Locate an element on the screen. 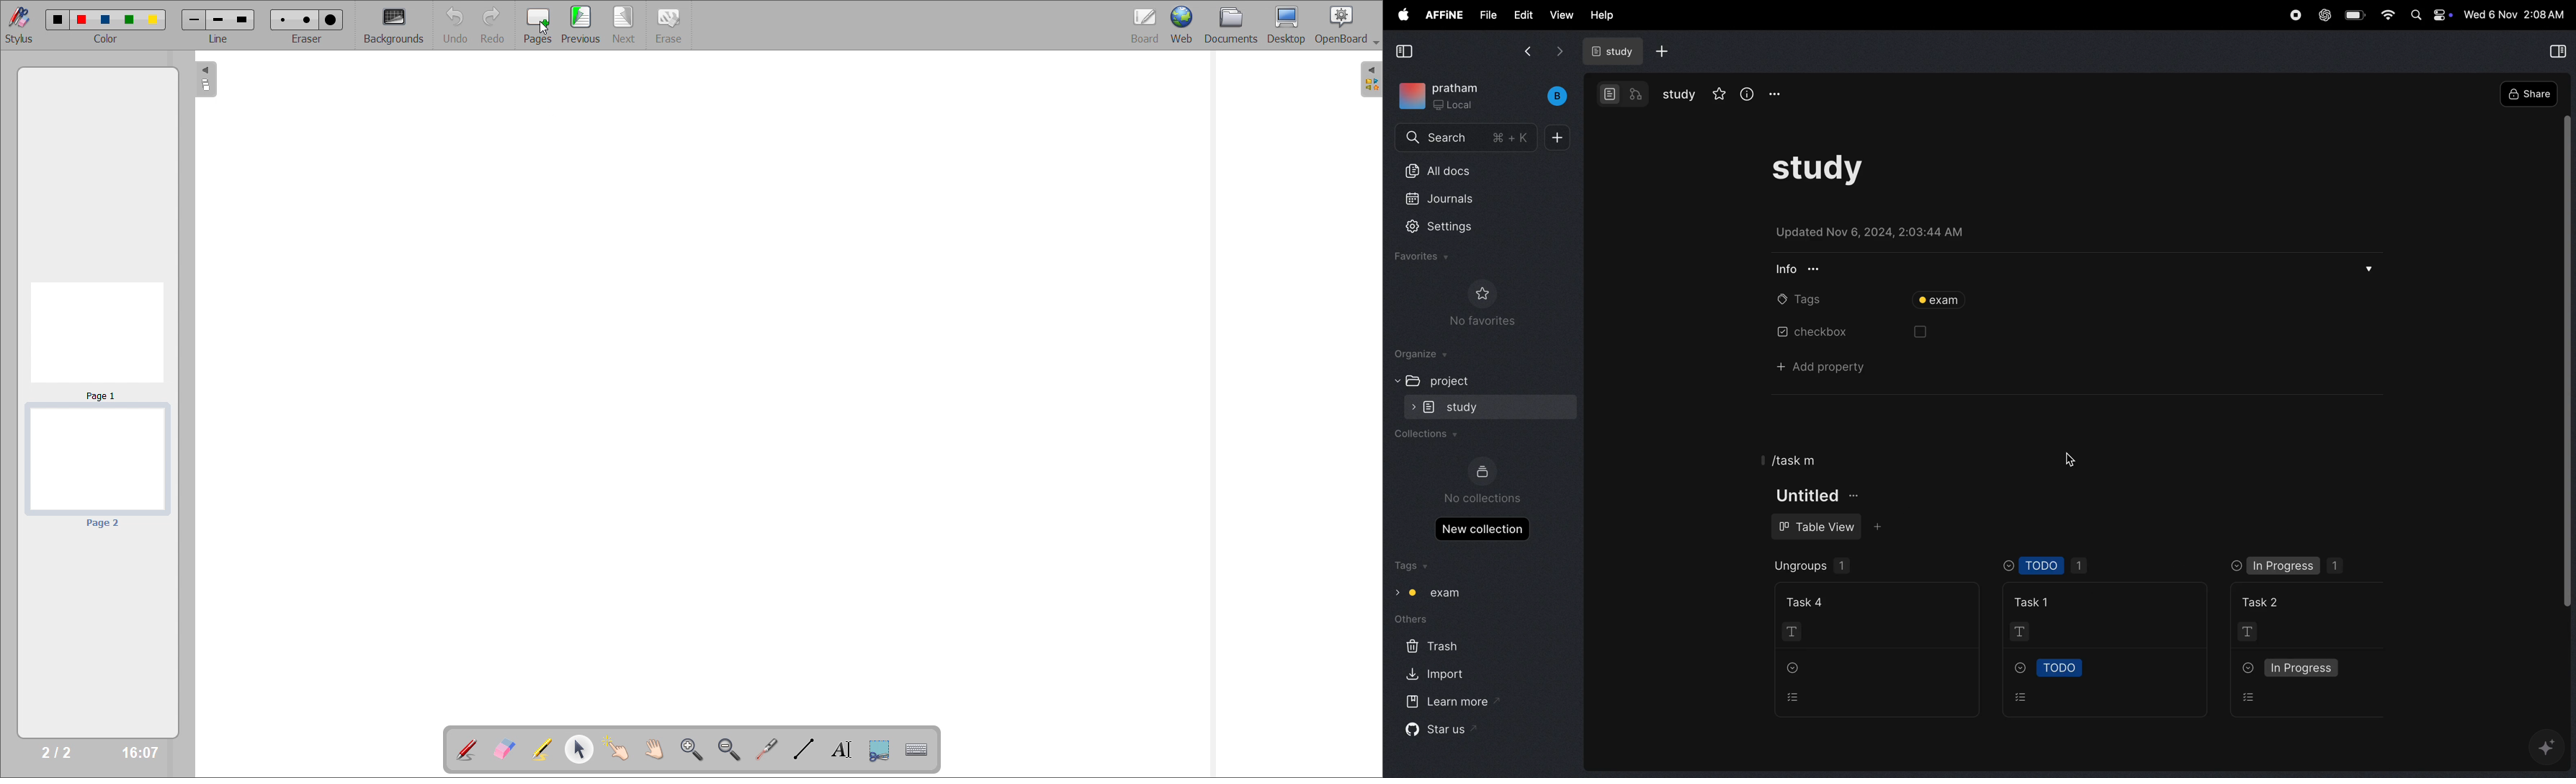 This screenshot has width=2576, height=784. Todo is located at coordinates (2048, 566).